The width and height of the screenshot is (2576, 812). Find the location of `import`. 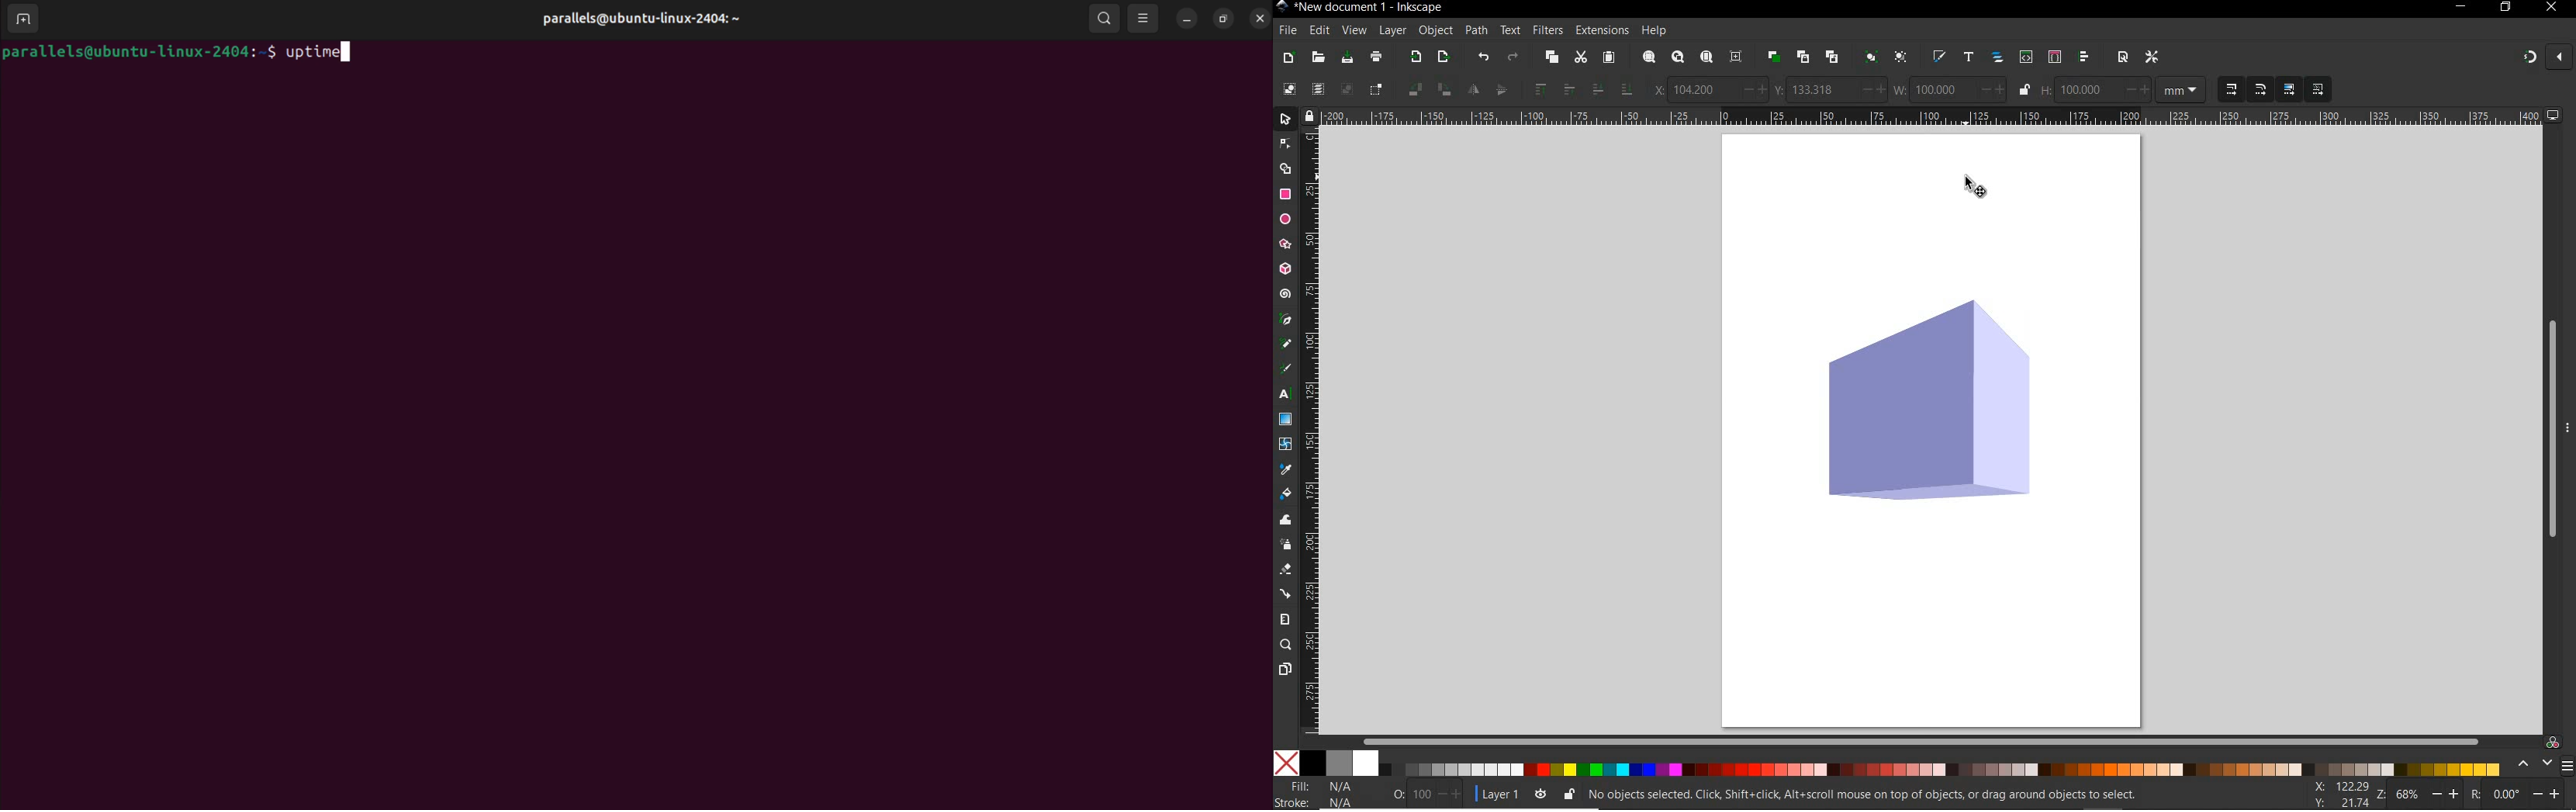

import is located at coordinates (1415, 57).